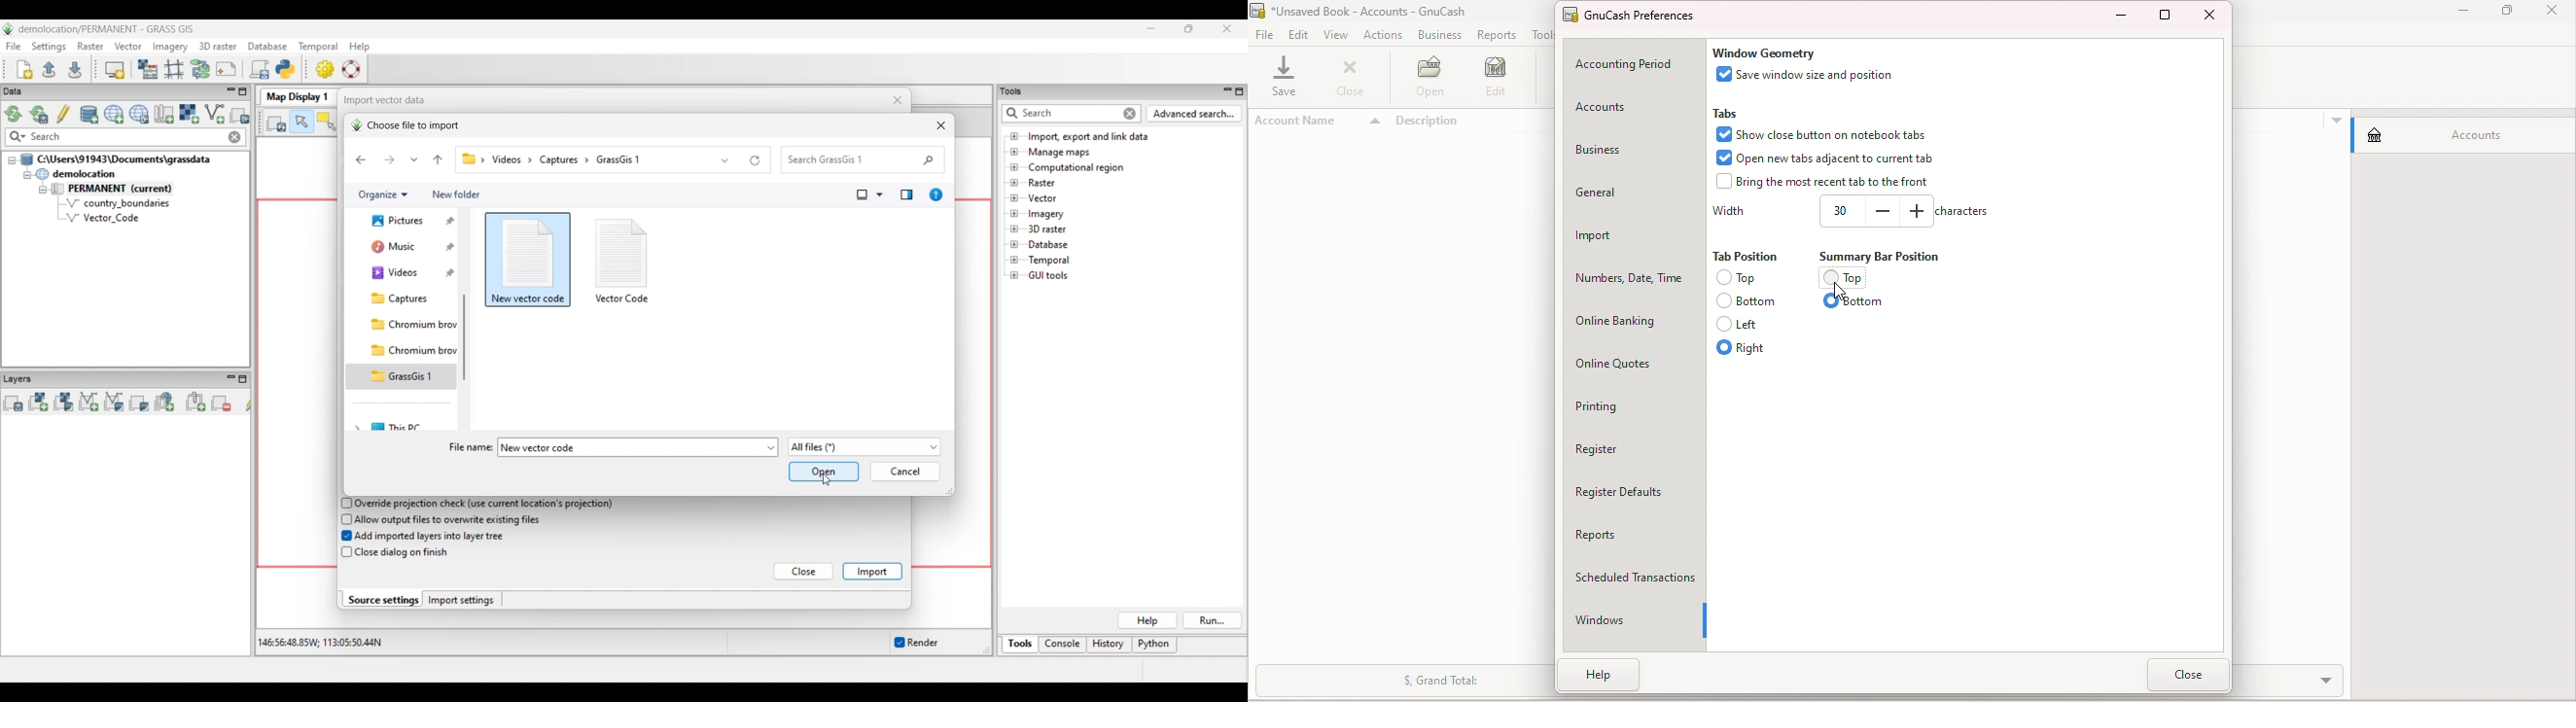 This screenshot has width=2576, height=728. Describe the element at coordinates (626, 160) in the screenshot. I see `grassgis` at that location.